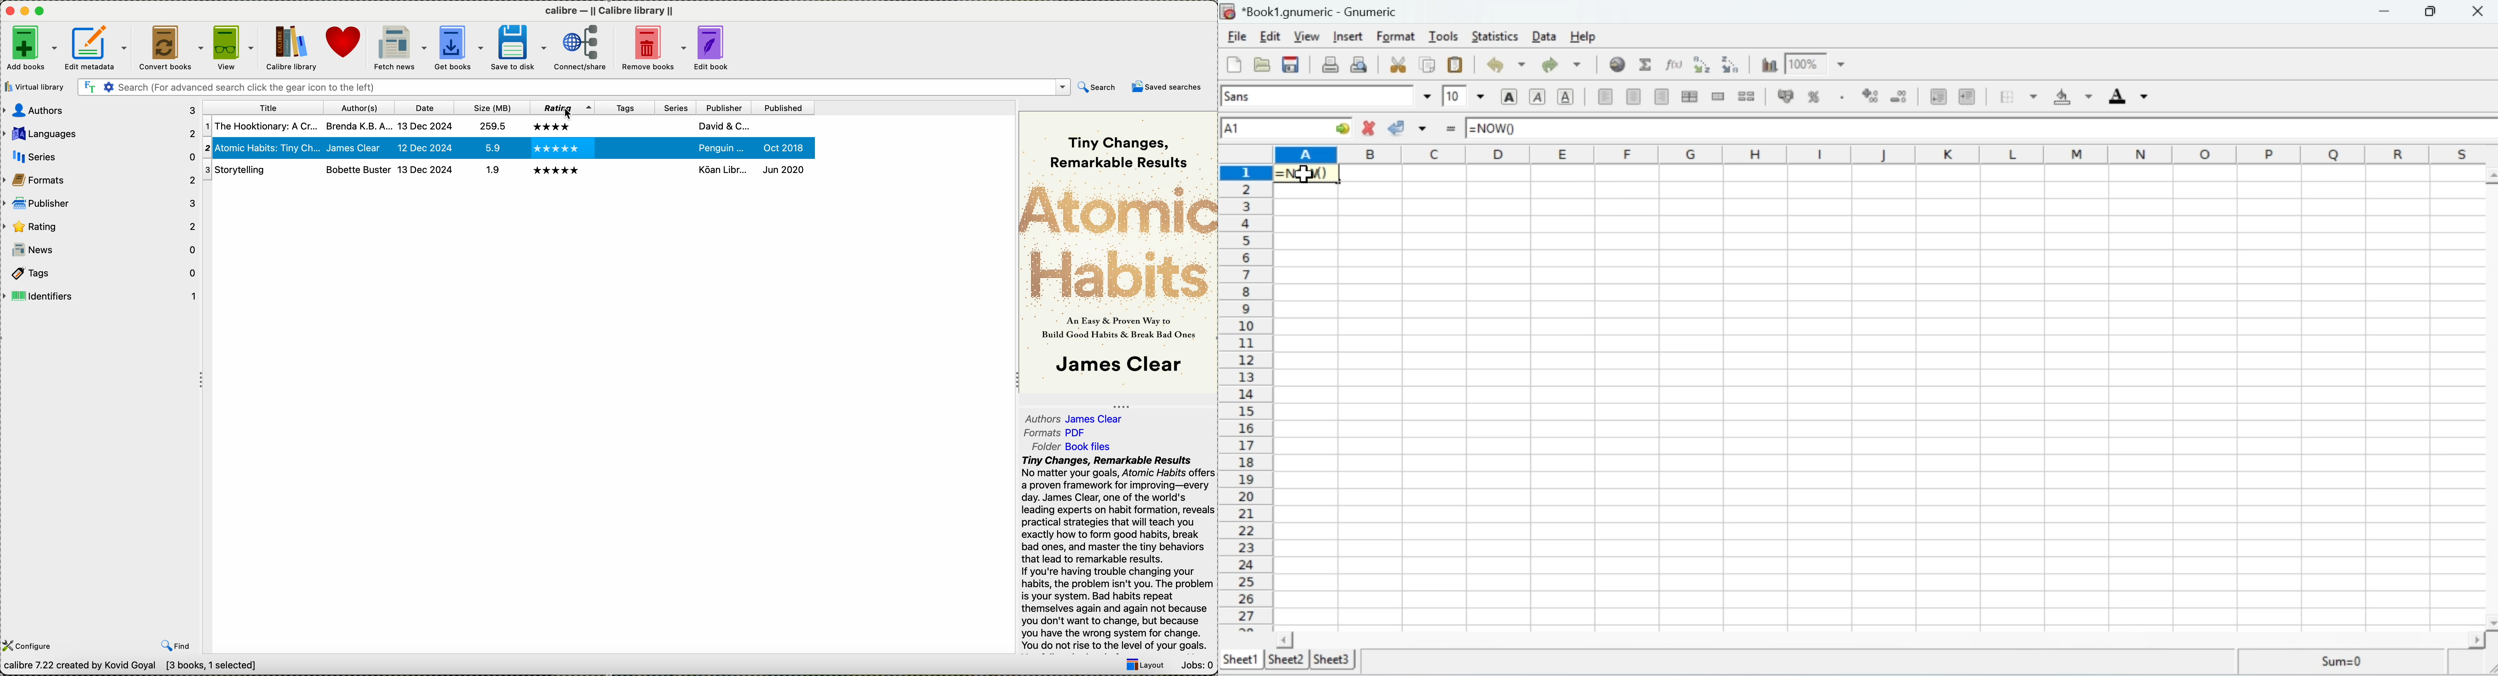 Image resolution: width=2520 pixels, height=700 pixels. I want to click on Type "=NOW()", so click(1498, 127).